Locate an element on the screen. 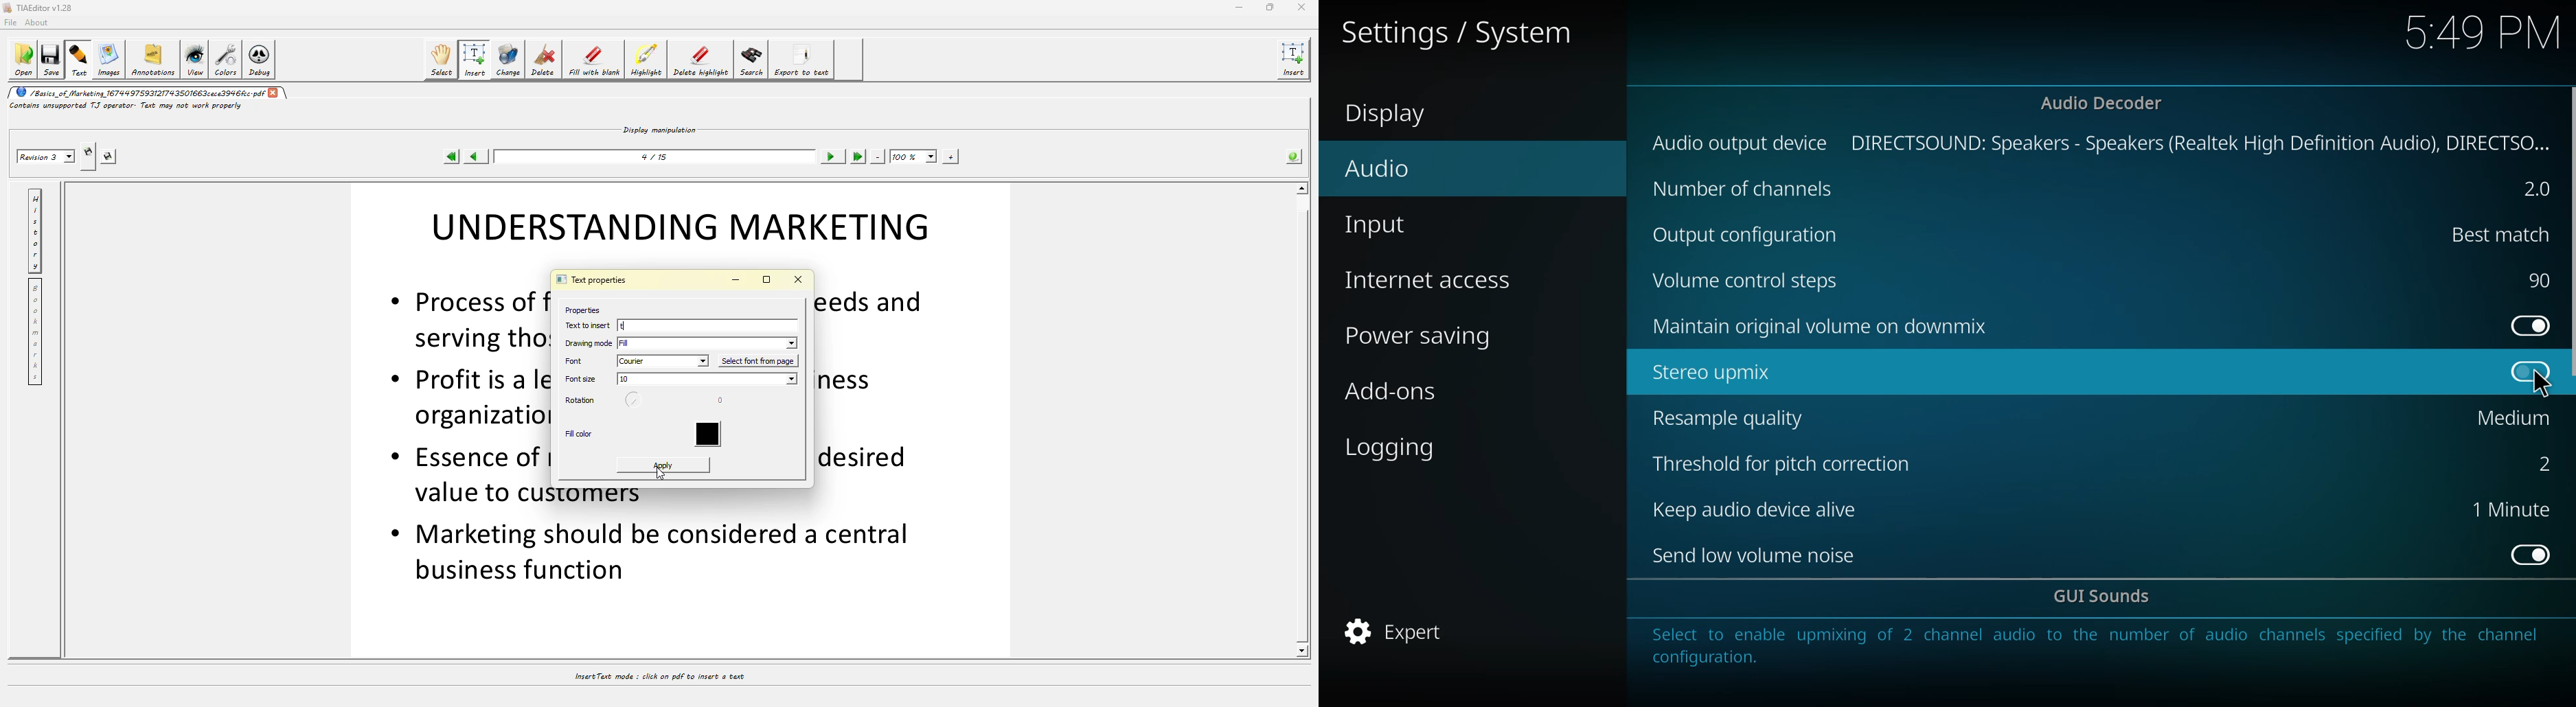 This screenshot has height=728, width=2576. resample quality is located at coordinates (1739, 418).